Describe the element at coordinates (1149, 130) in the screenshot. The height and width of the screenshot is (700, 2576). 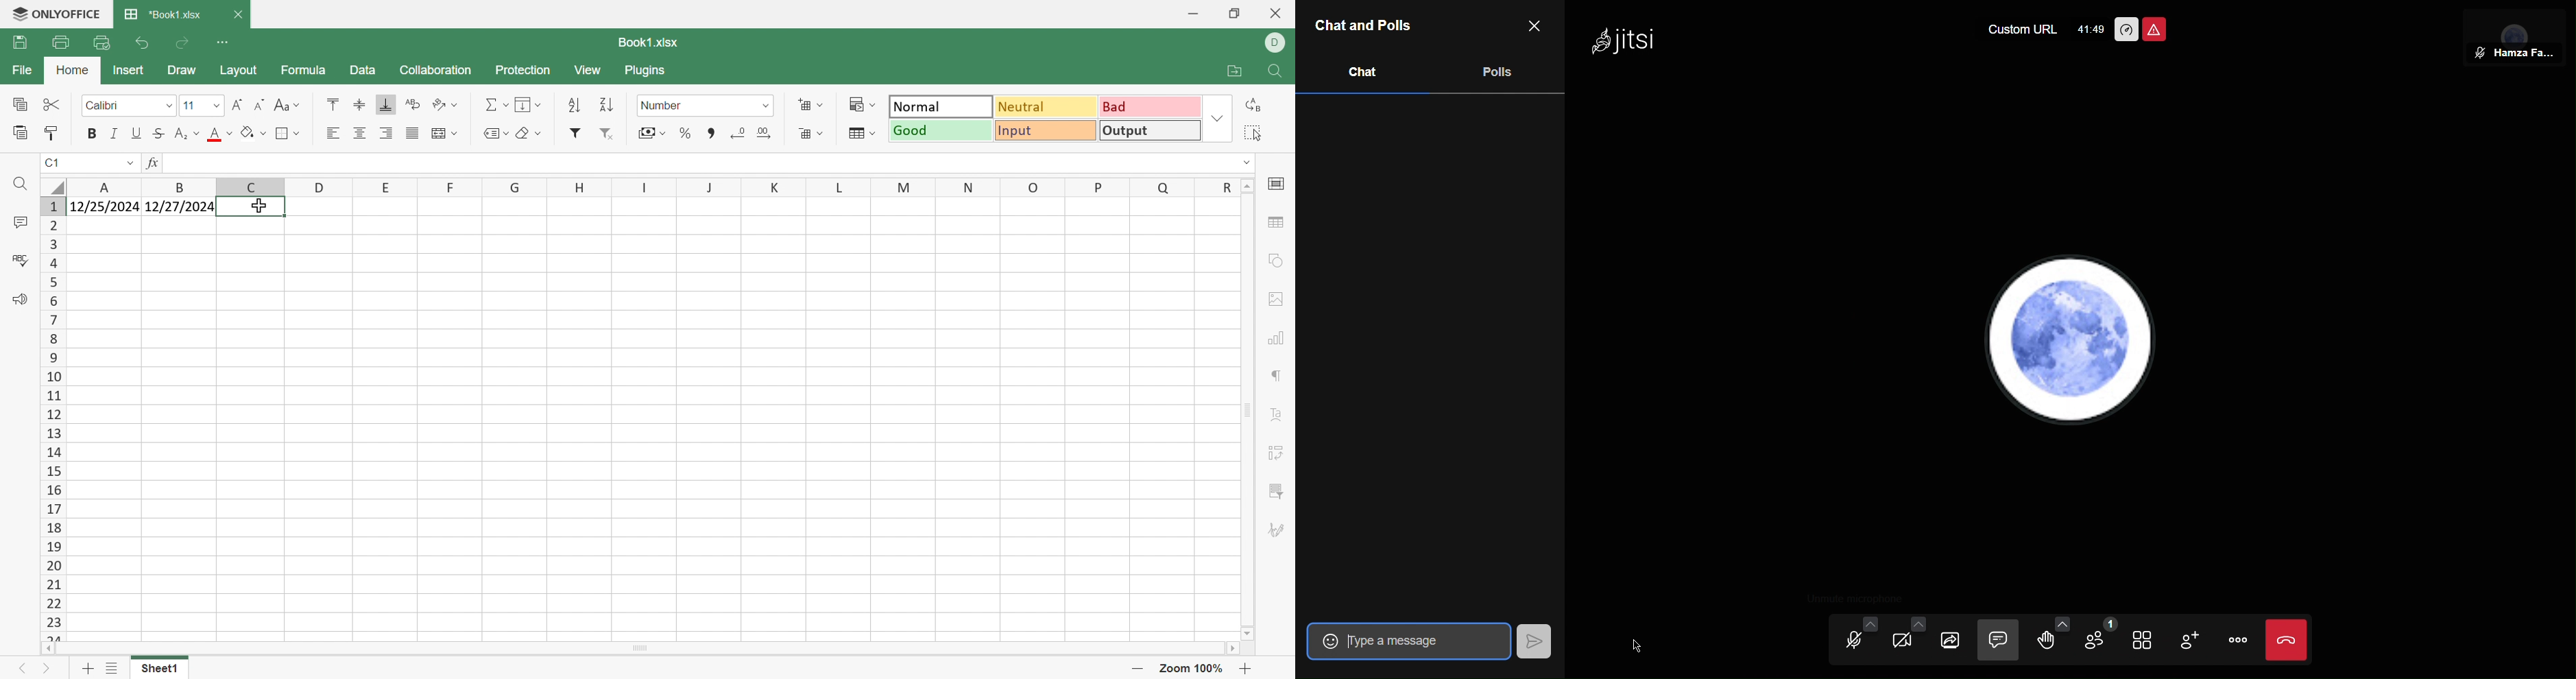
I see `Output` at that location.